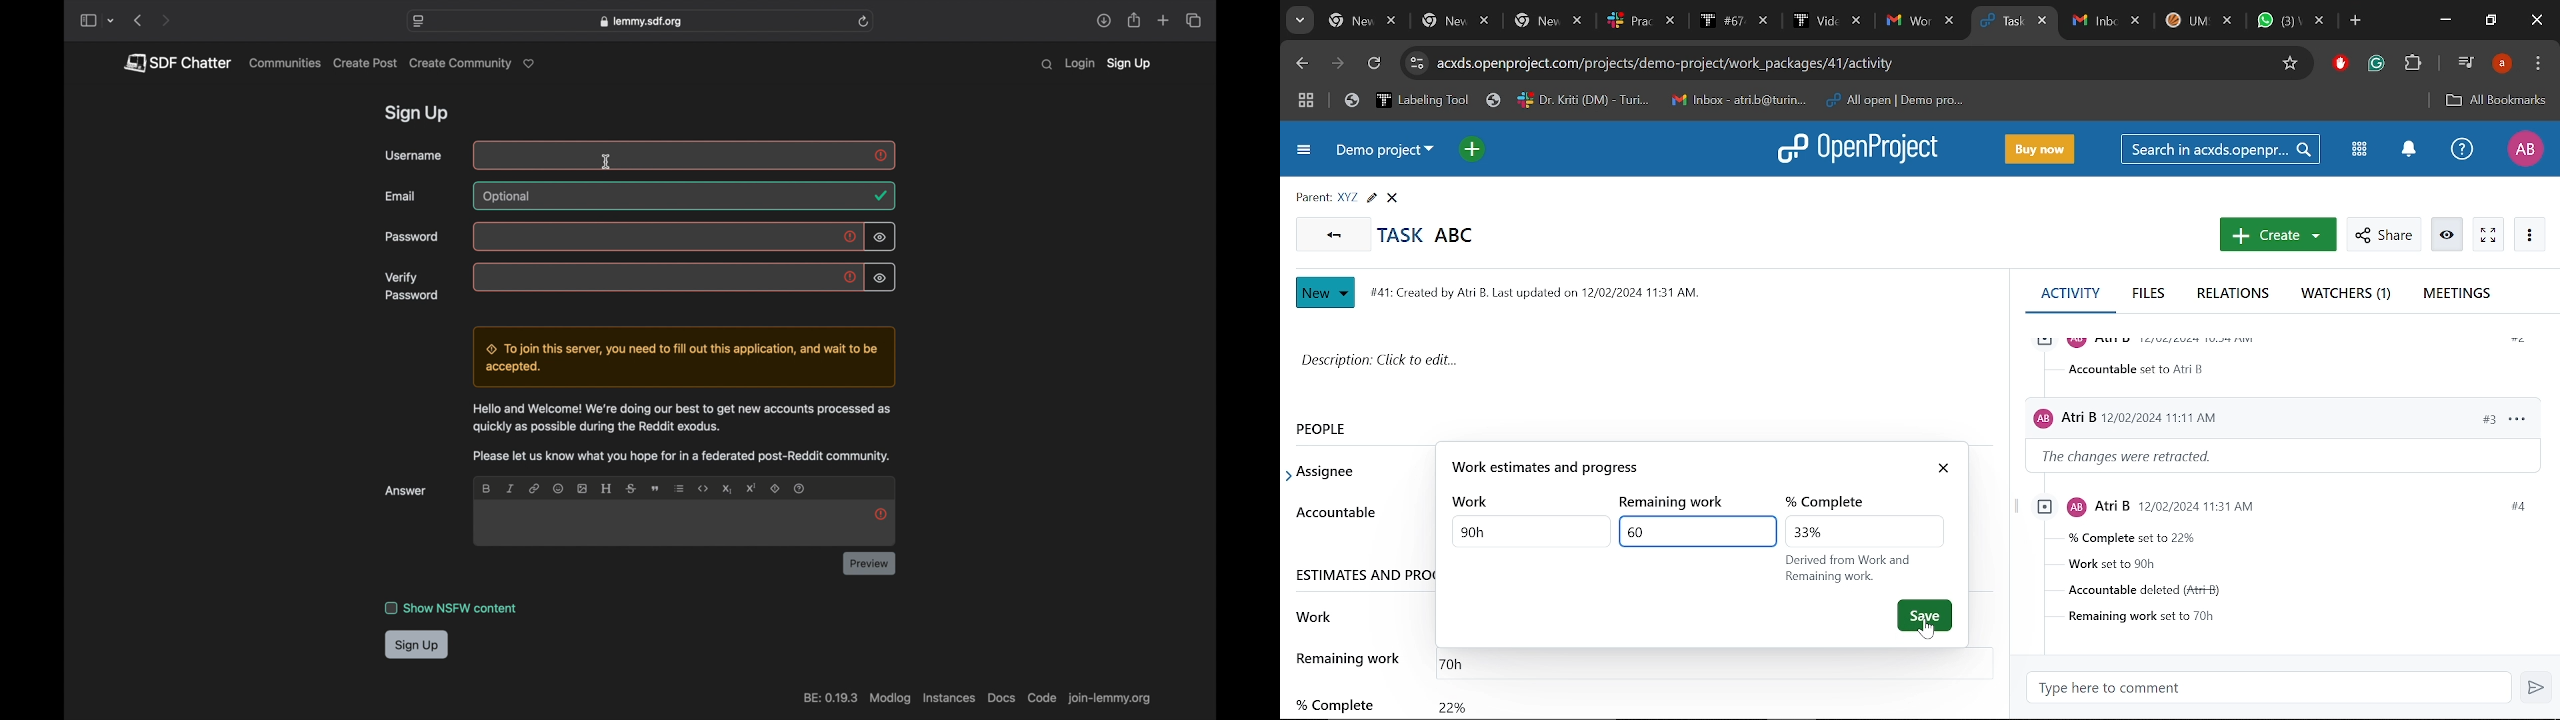 This screenshot has height=728, width=2576. Describe the element at coordinates (2359, 149) in the screenshot. I see `Modules` at that location.